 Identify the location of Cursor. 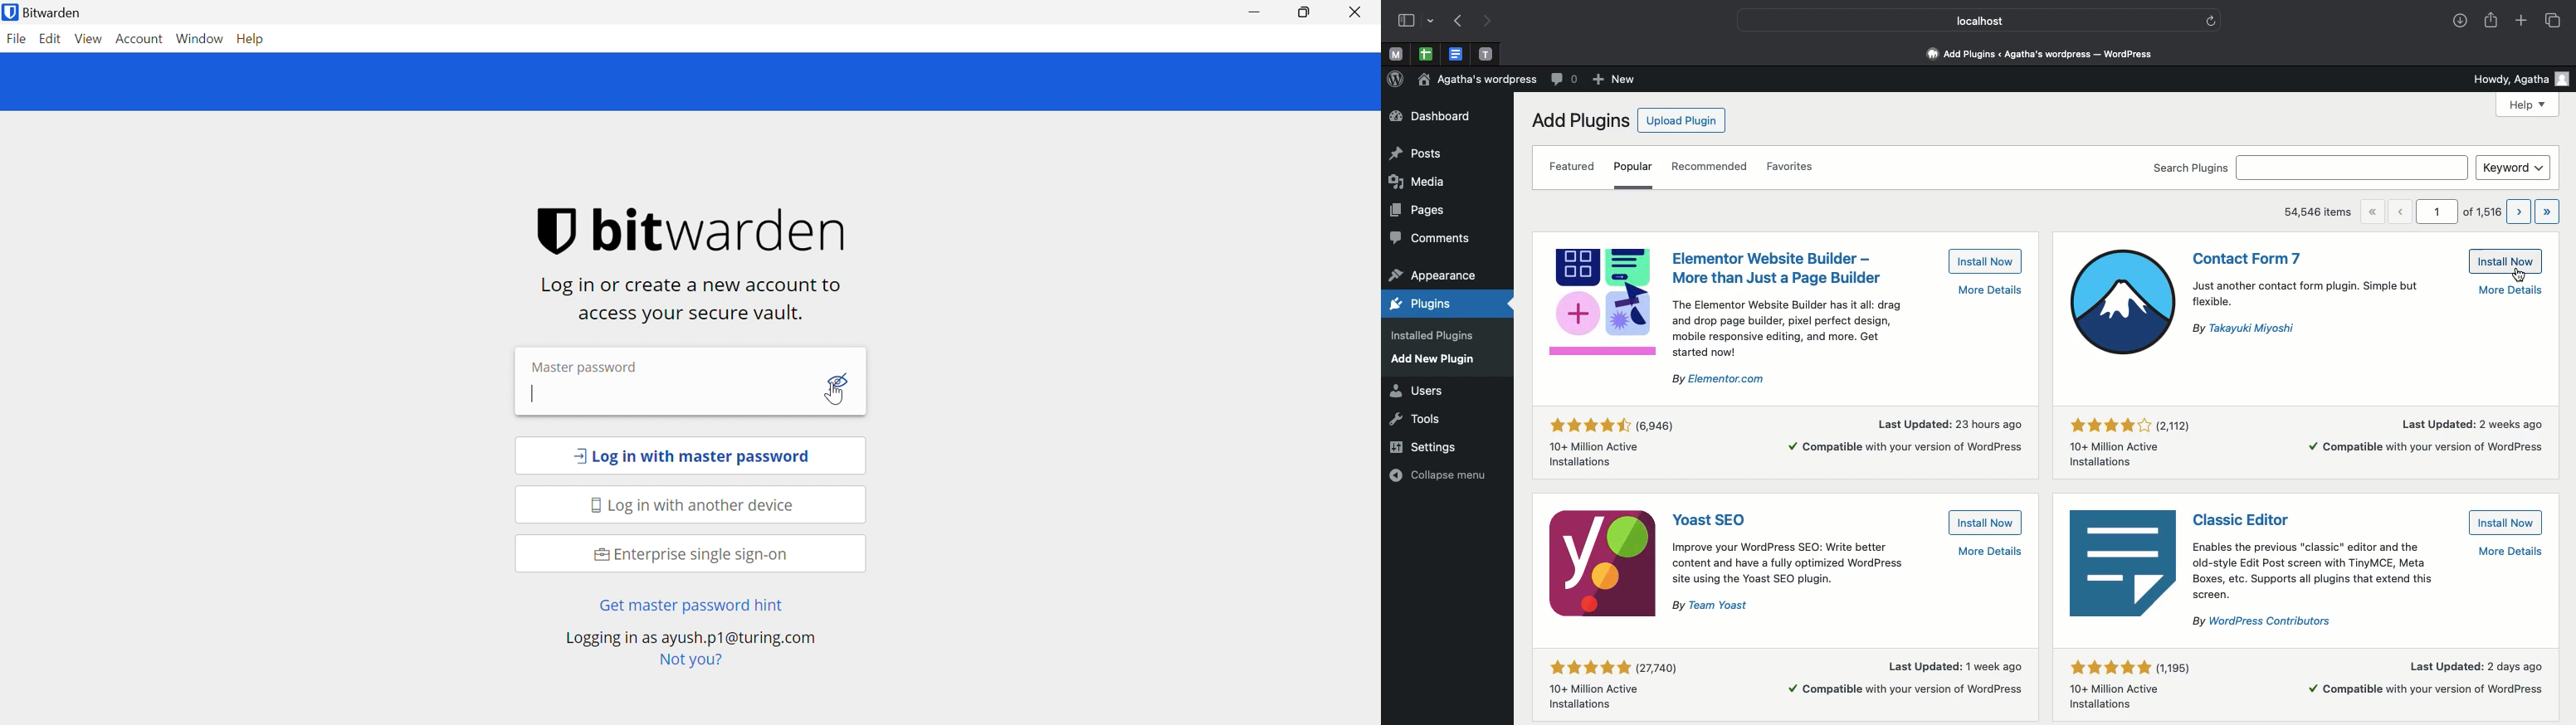
(830, 398).